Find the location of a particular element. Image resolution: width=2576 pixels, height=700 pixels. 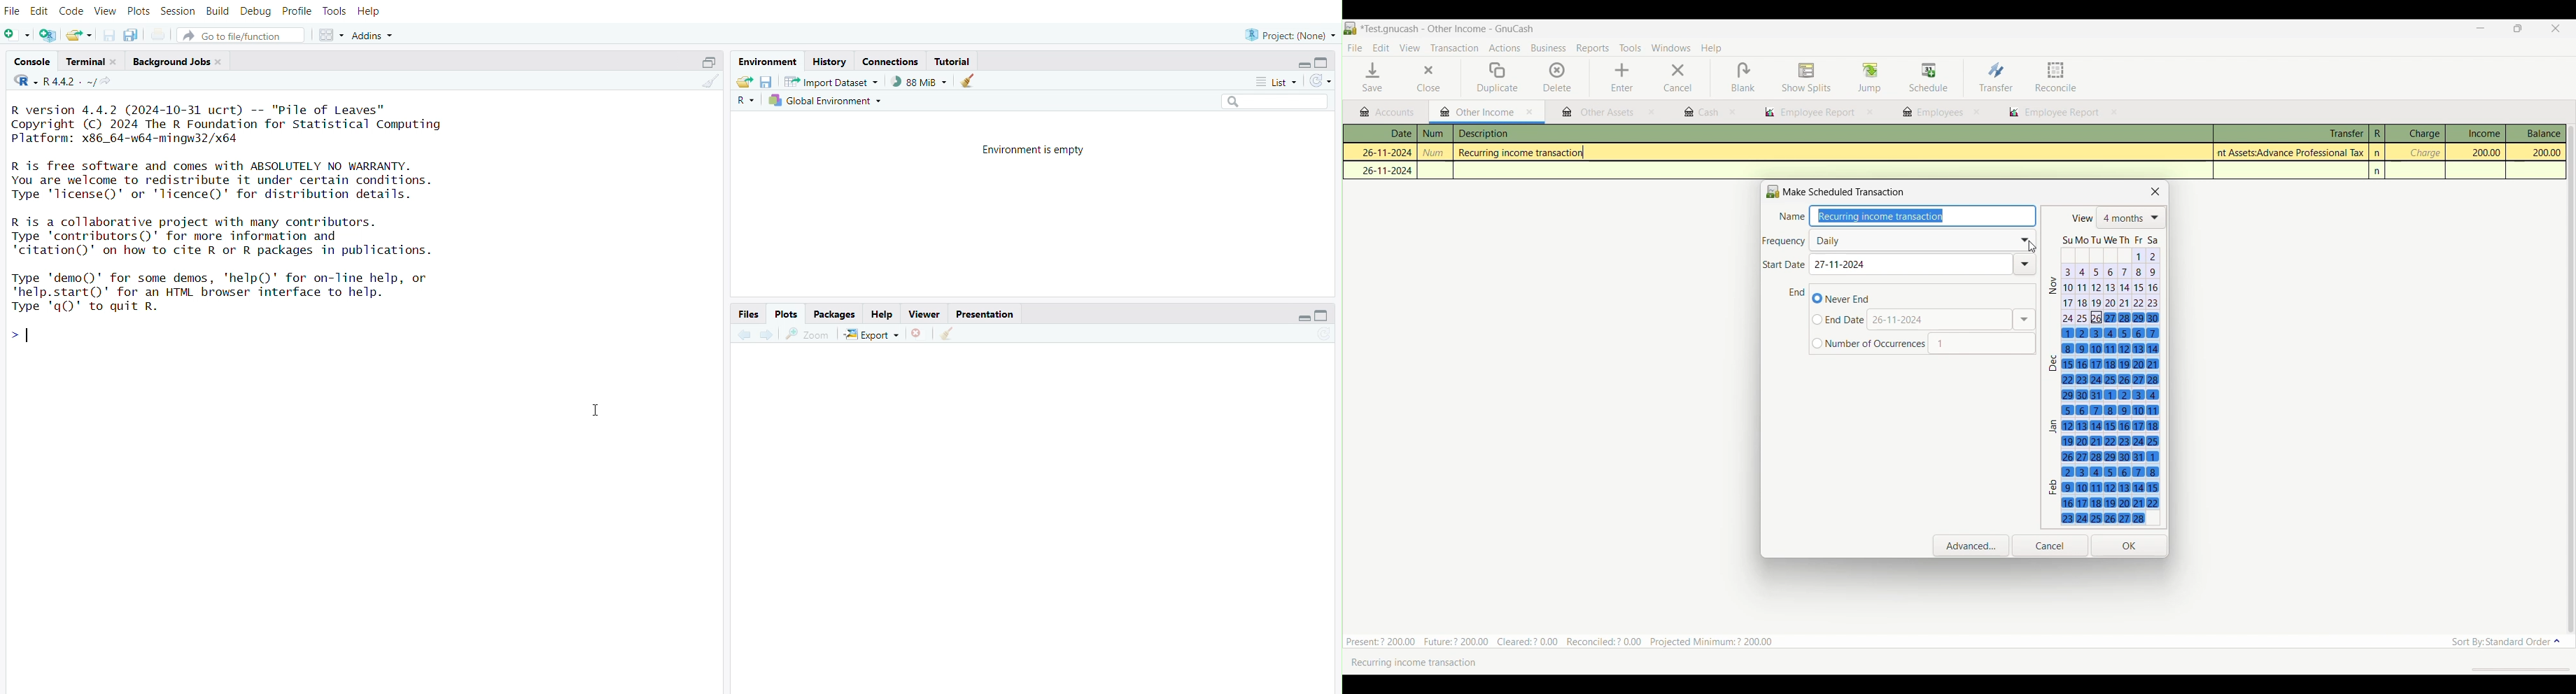

Windows menu is located at coordinates (1671, 48).